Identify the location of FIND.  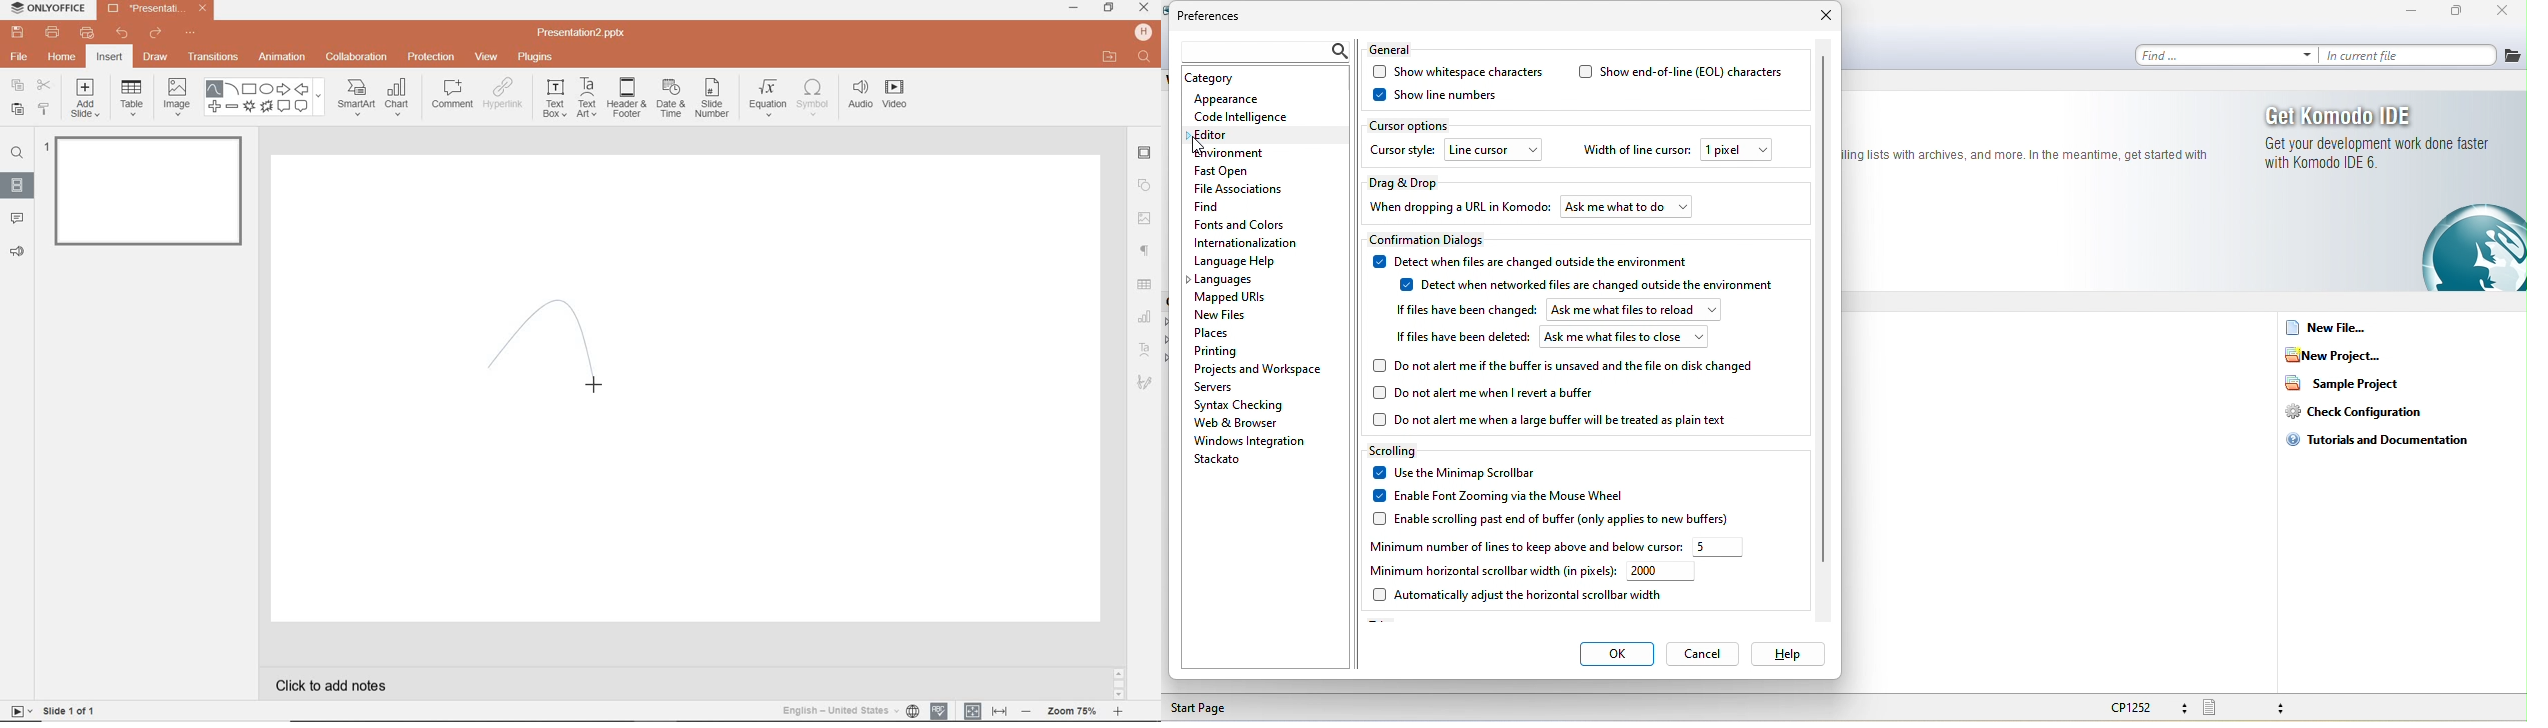
(1145, 57).